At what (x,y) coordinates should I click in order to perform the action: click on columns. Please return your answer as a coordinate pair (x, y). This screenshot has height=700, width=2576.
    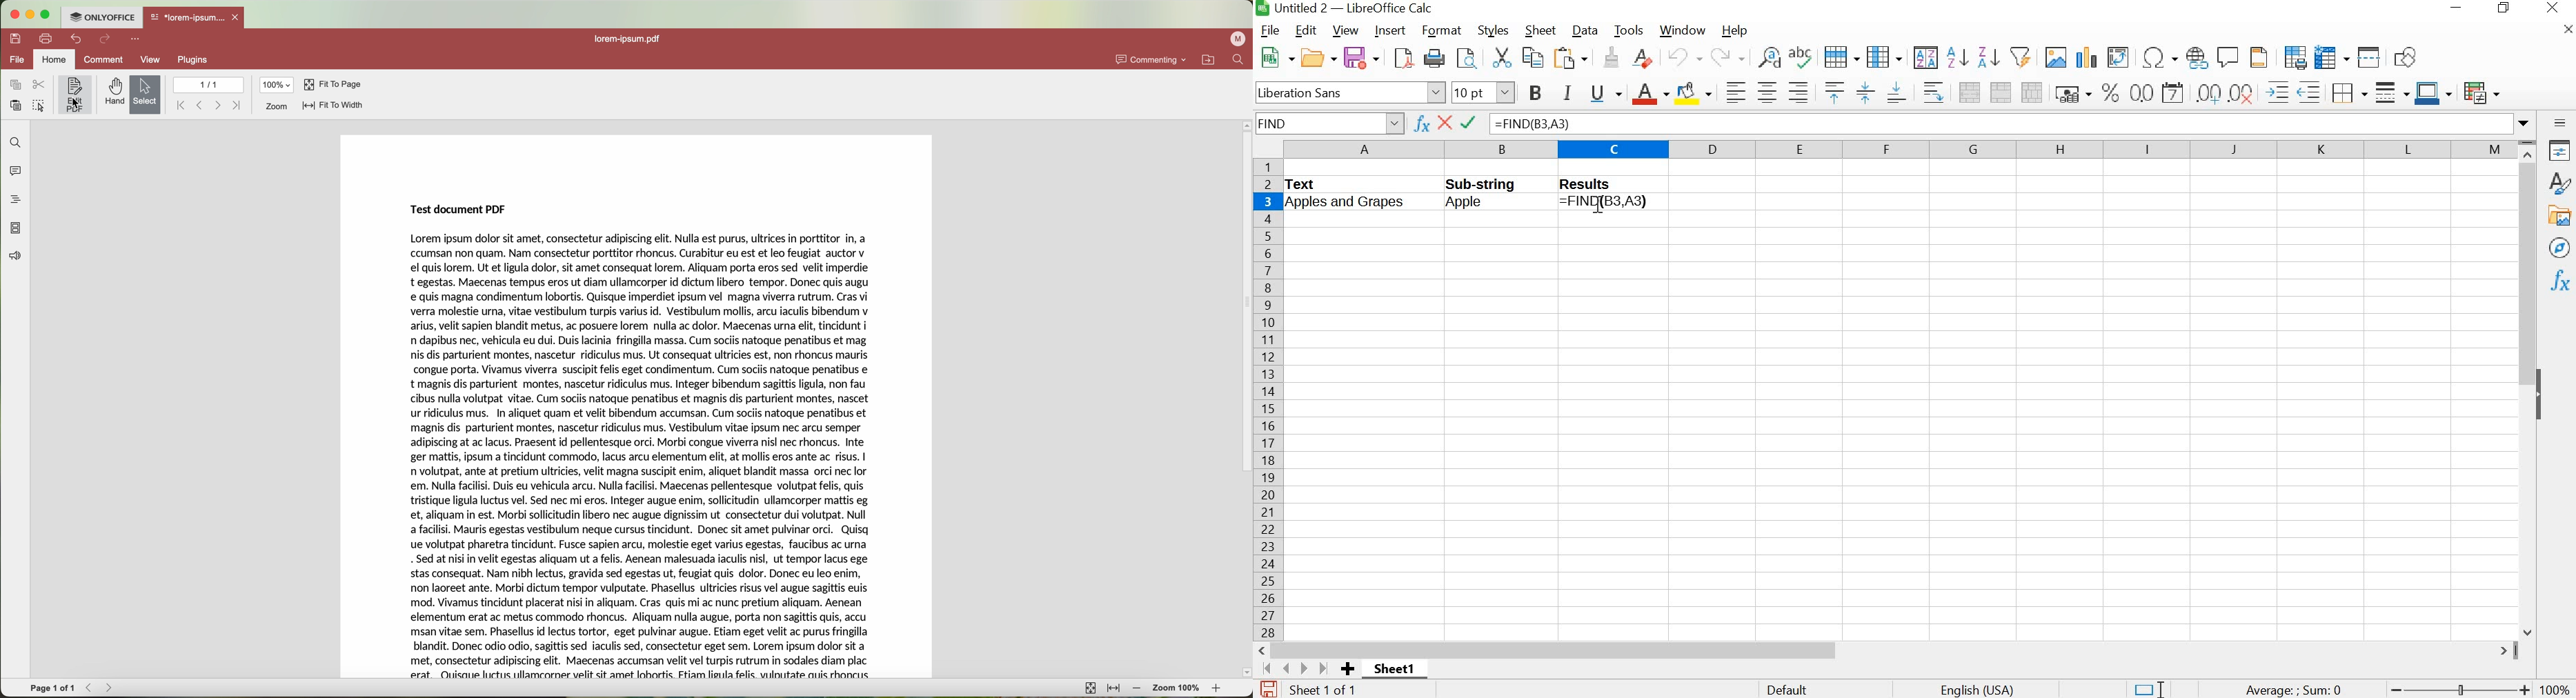
    Looking at the image, I should click on (1896, 148).